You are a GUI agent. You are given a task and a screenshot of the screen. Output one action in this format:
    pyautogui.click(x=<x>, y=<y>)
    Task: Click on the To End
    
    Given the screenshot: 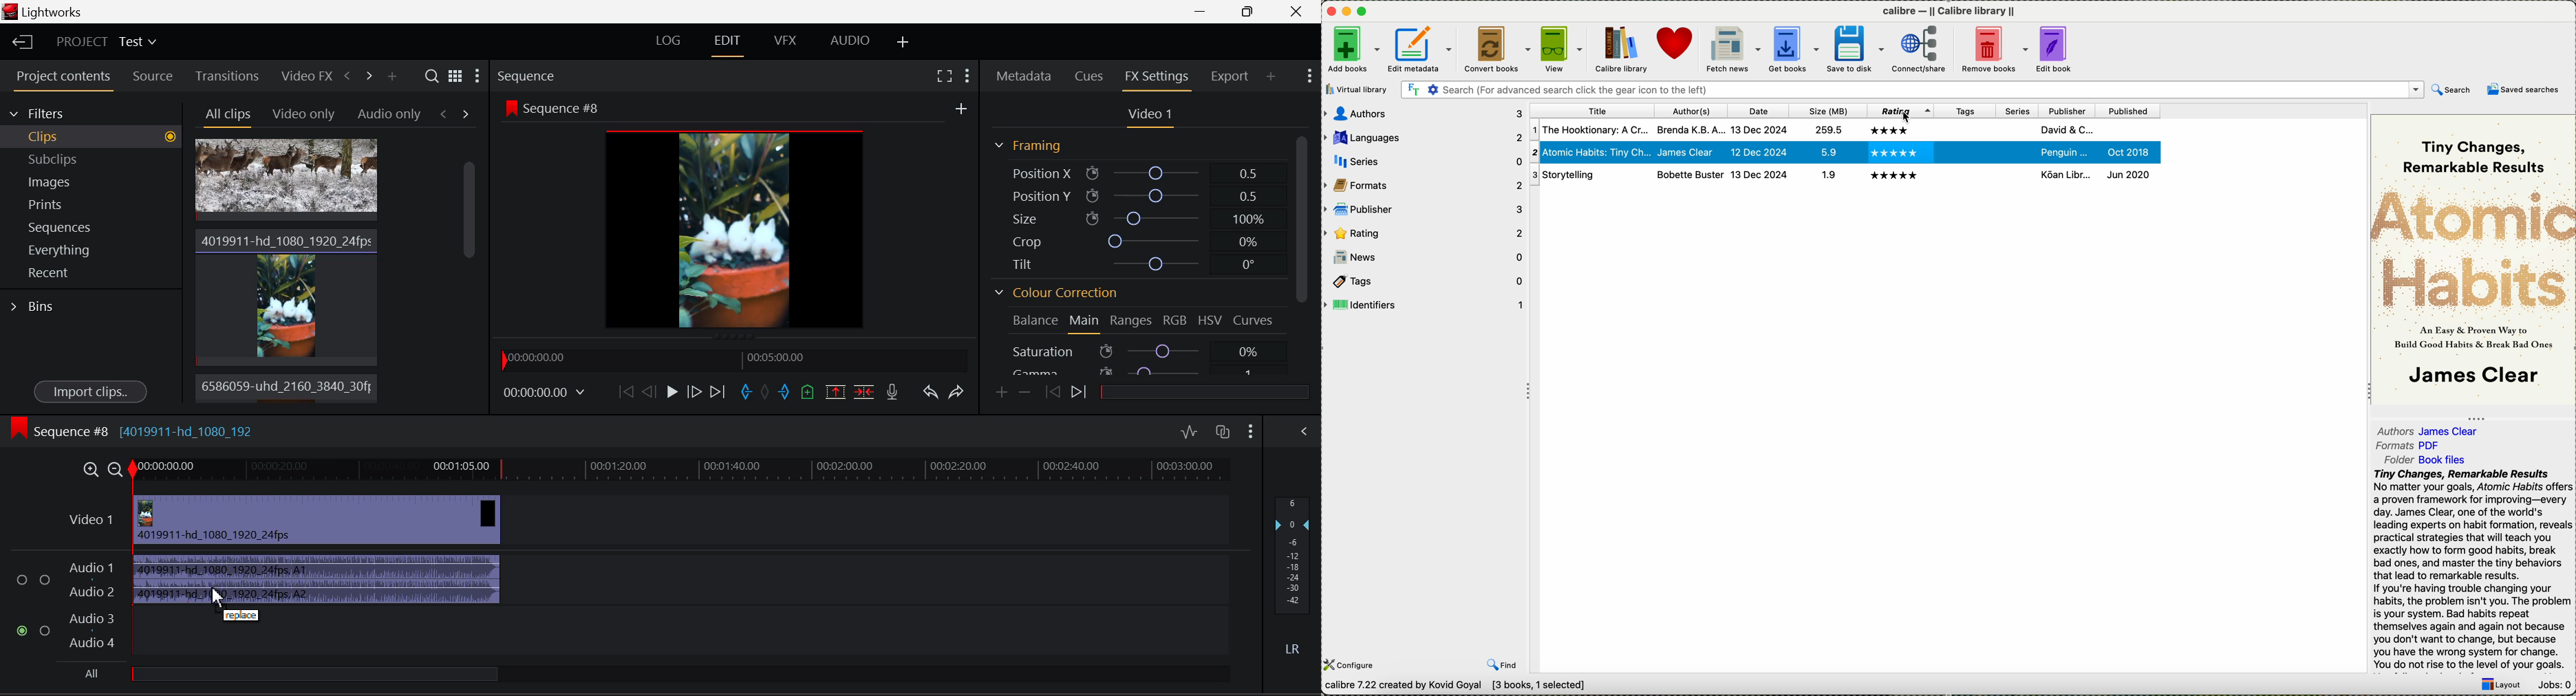 What is the action you would take?
    pyautogui.click(x=718, y=393)
    